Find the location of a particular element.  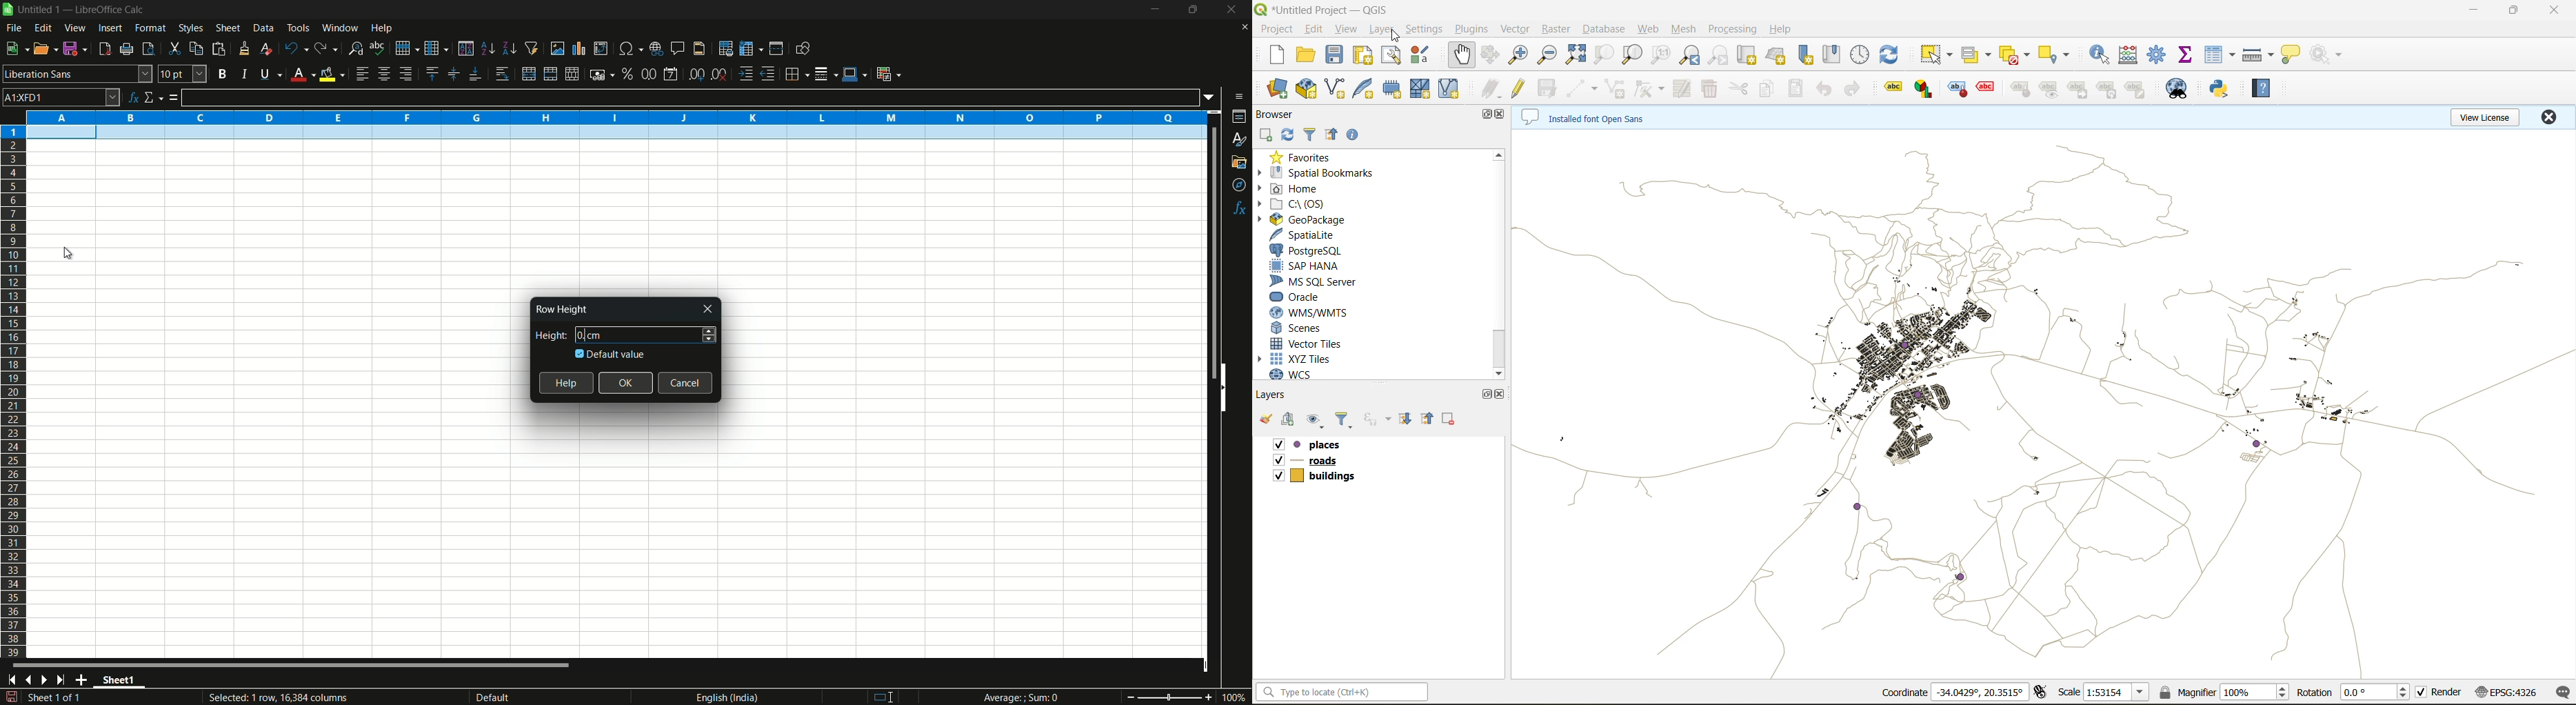

rows is located at coordinates (14, 391).